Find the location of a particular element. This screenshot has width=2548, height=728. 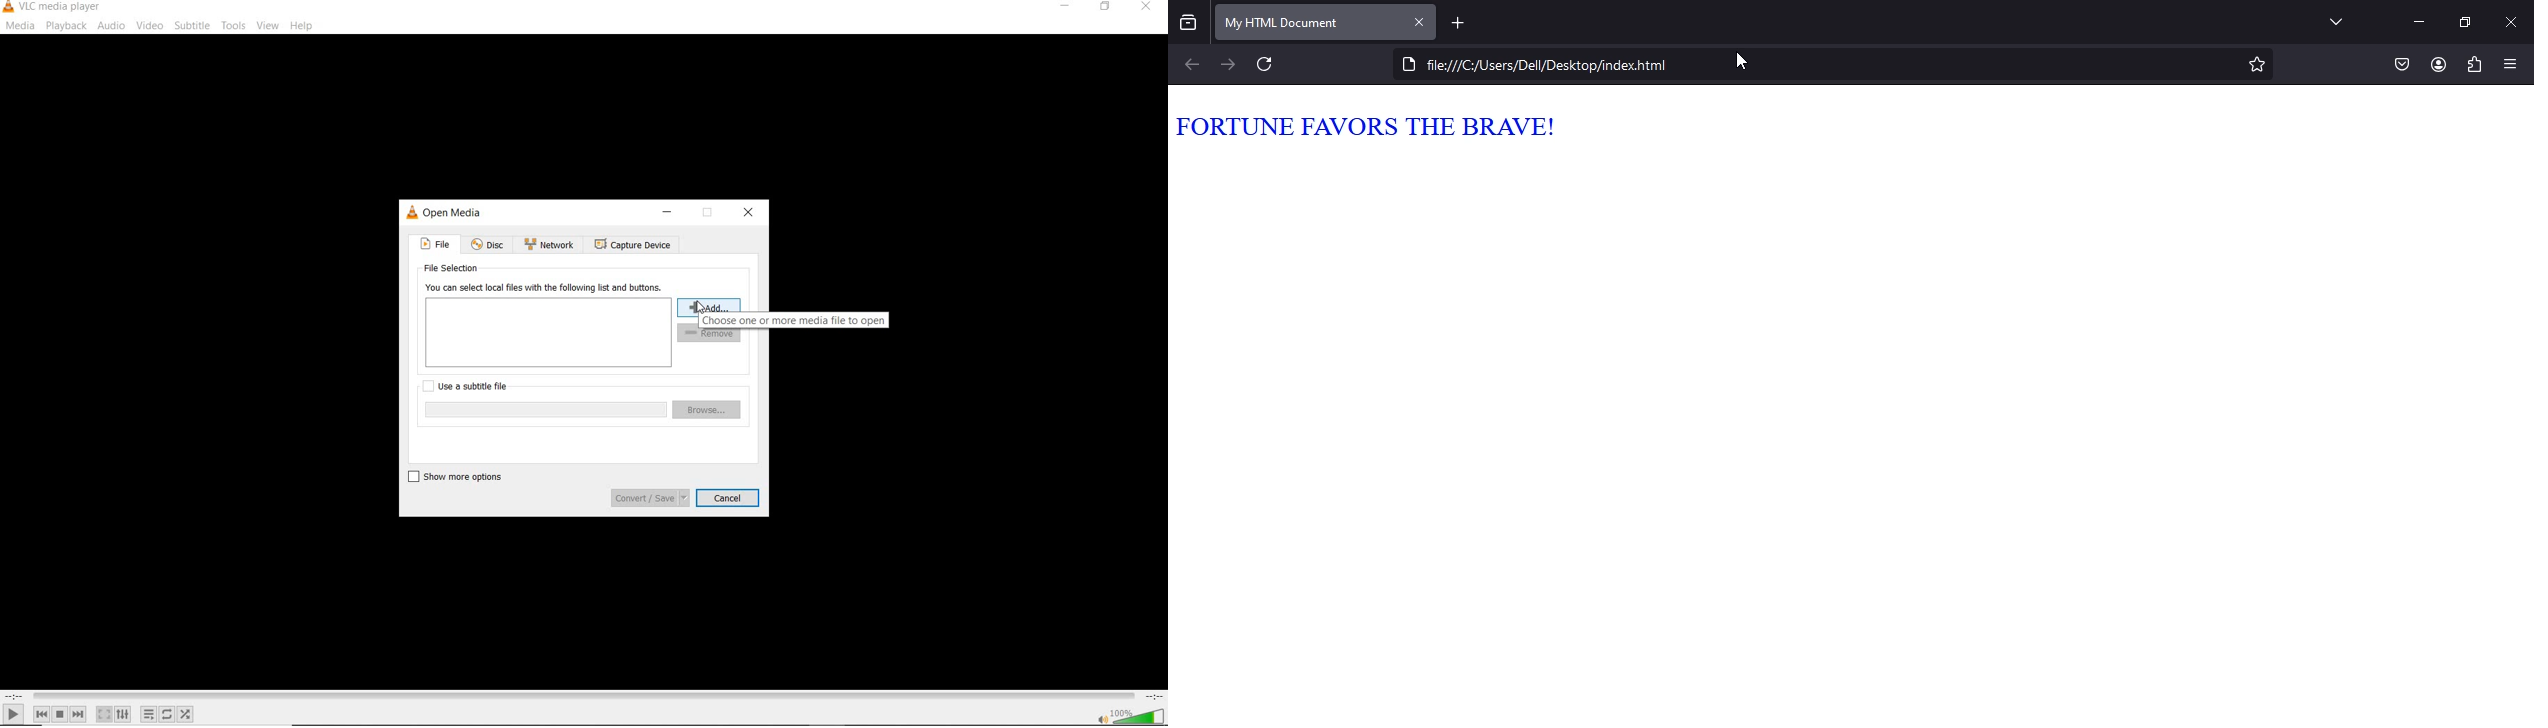

FORTUNE FAVORS THE BRAVE! is located at coordinates (1382, 125).